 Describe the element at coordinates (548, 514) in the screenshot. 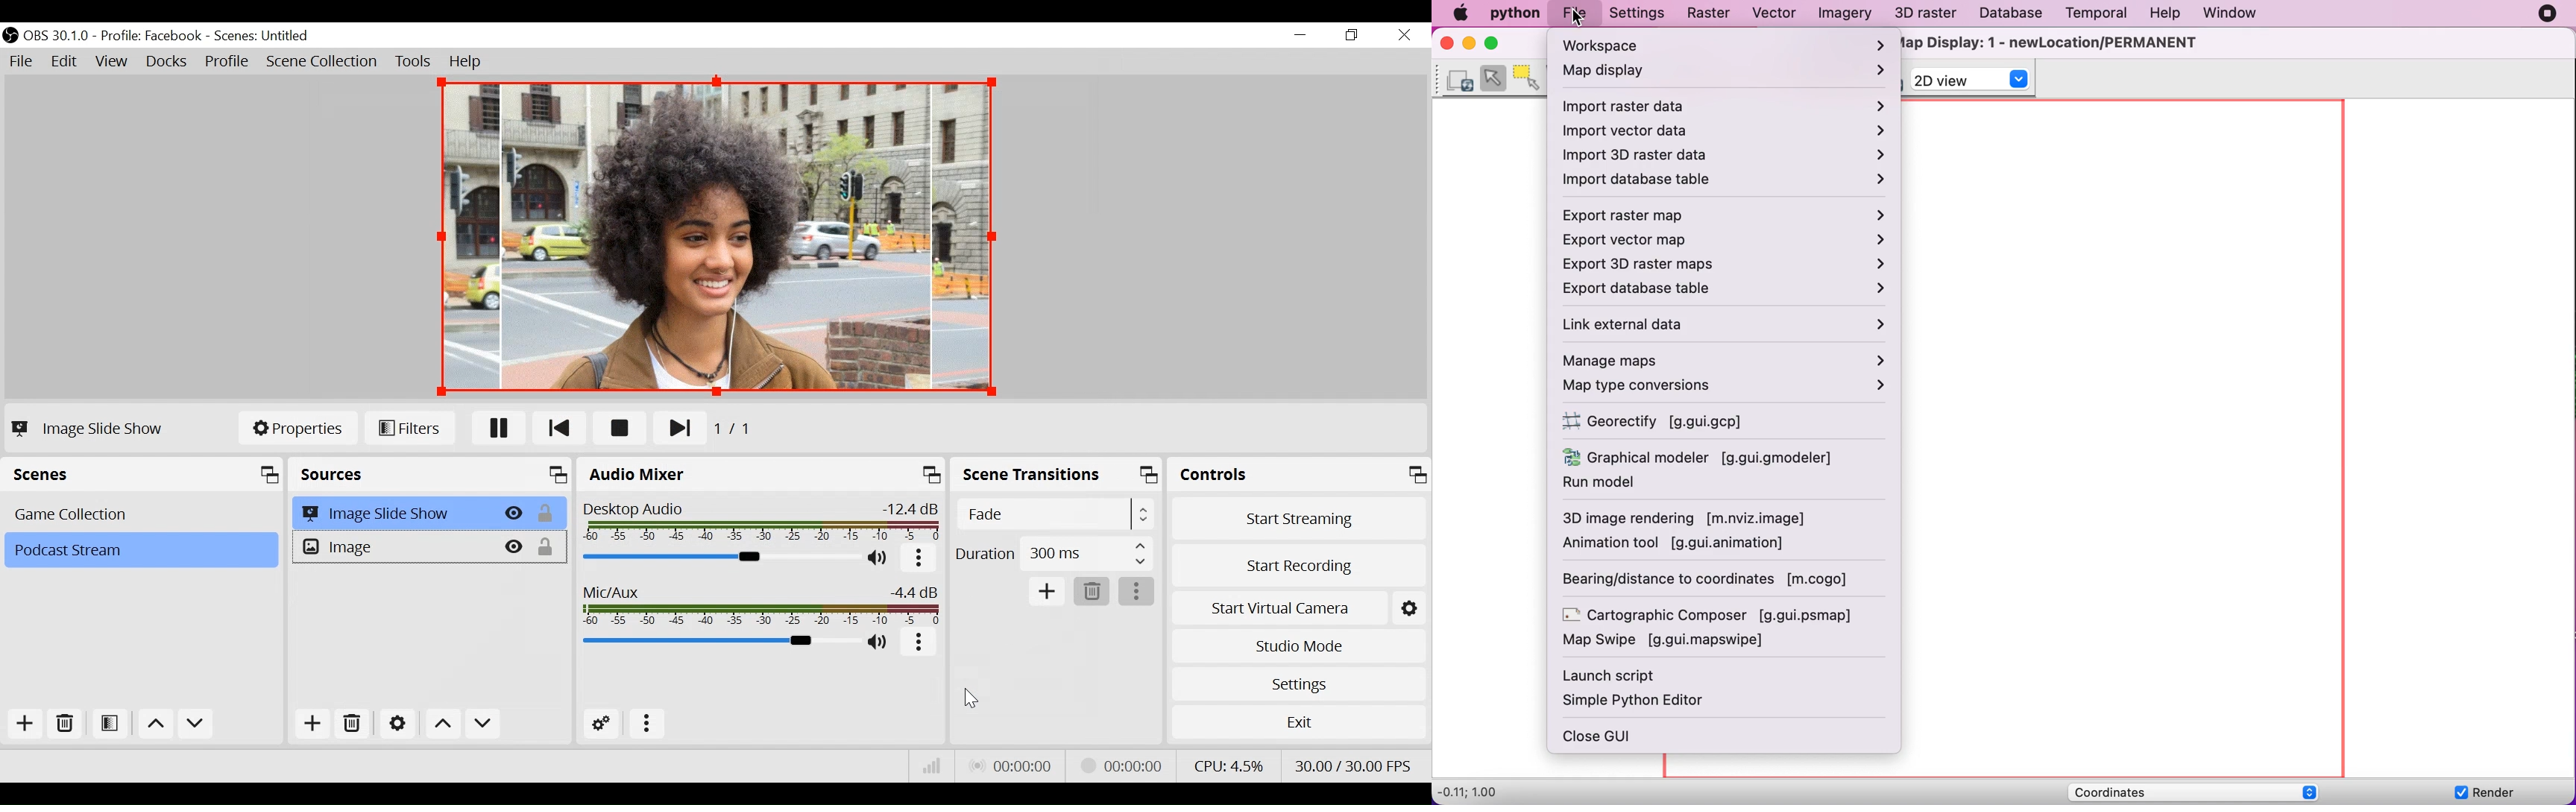

I see `(un)lock` at that location.